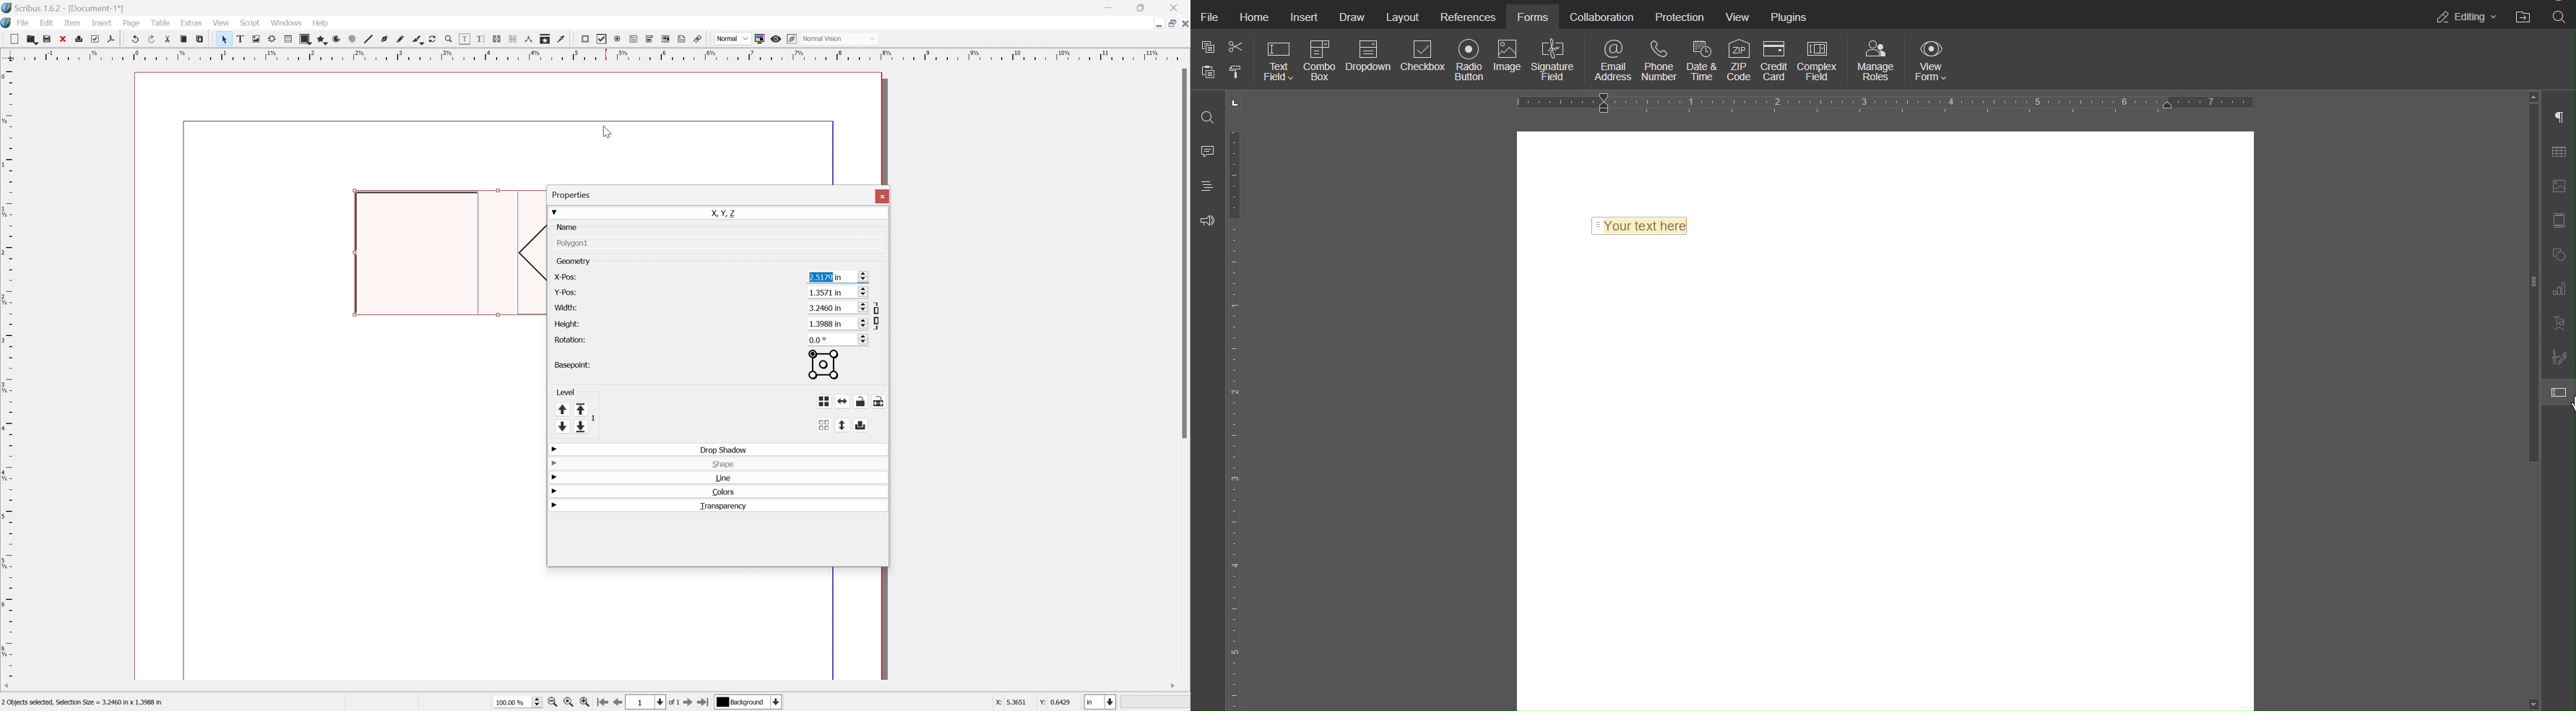 The width and height of the screenshot is (2576, 728). Describe the element at coordinates (93, 36) in the screenshot. I see `preflight verifier` at that location.